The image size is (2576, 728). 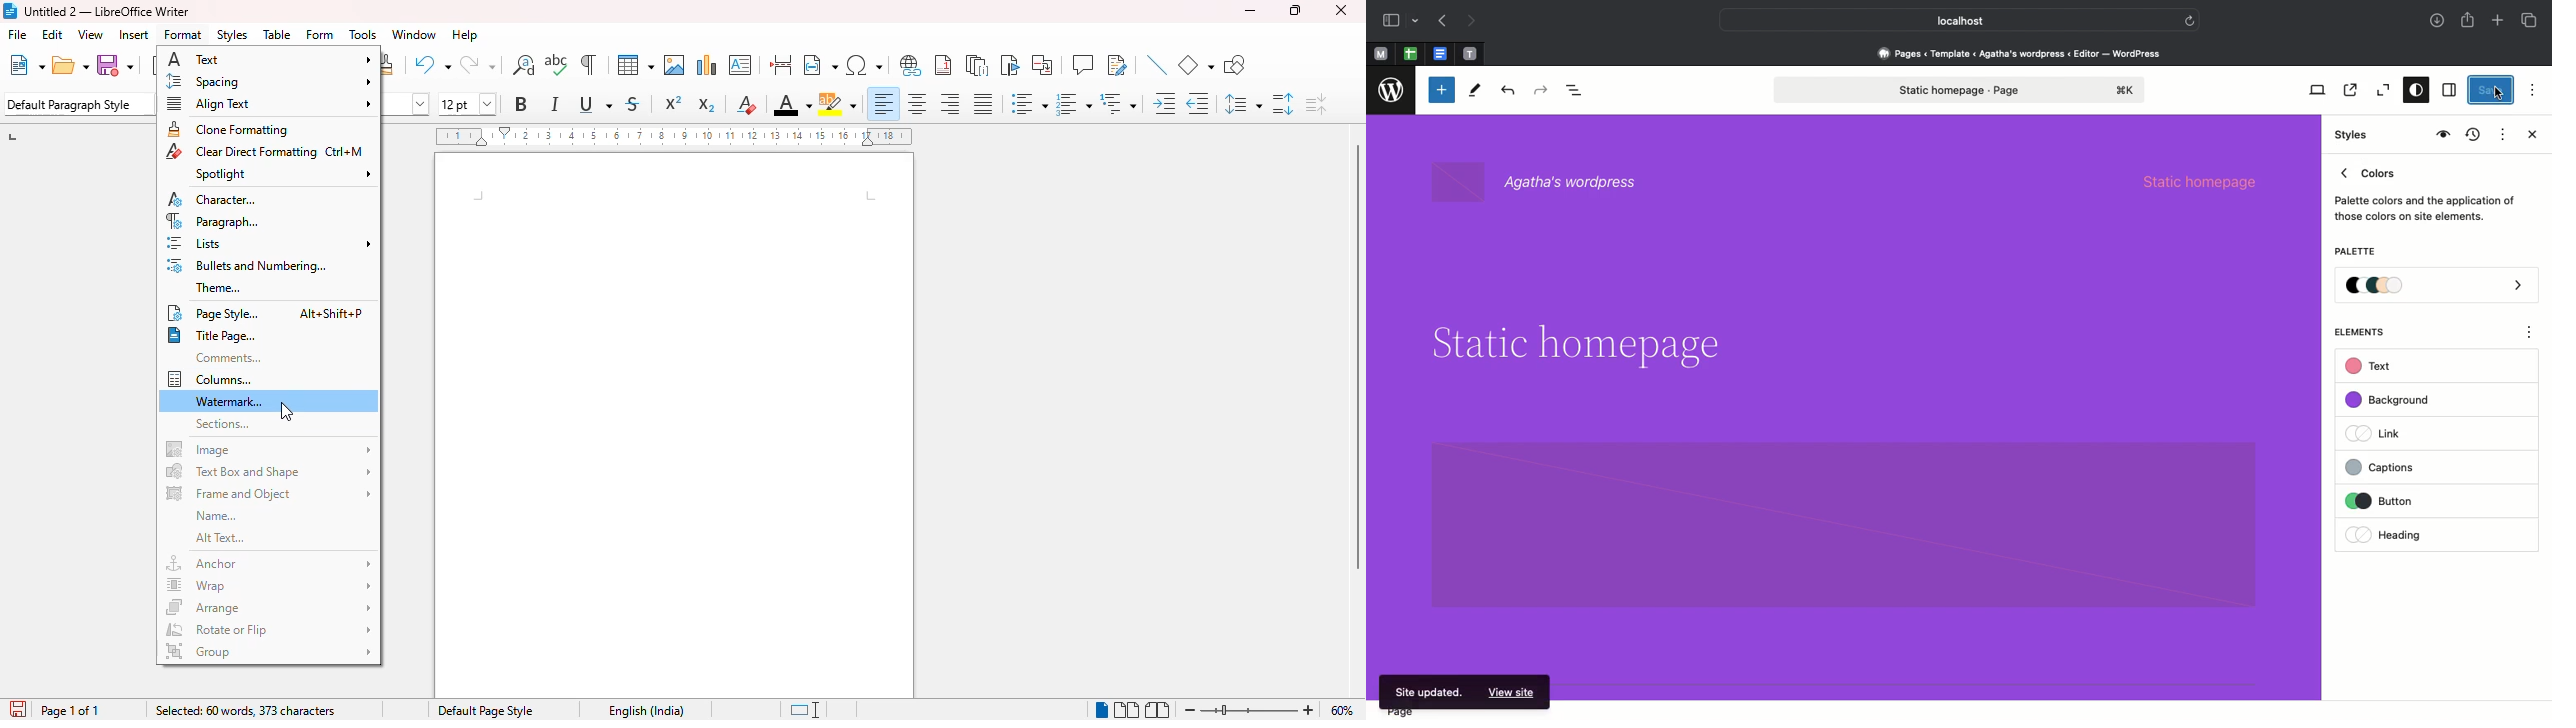 I want to click on shortcut for page style, so click(x=330, y=313).